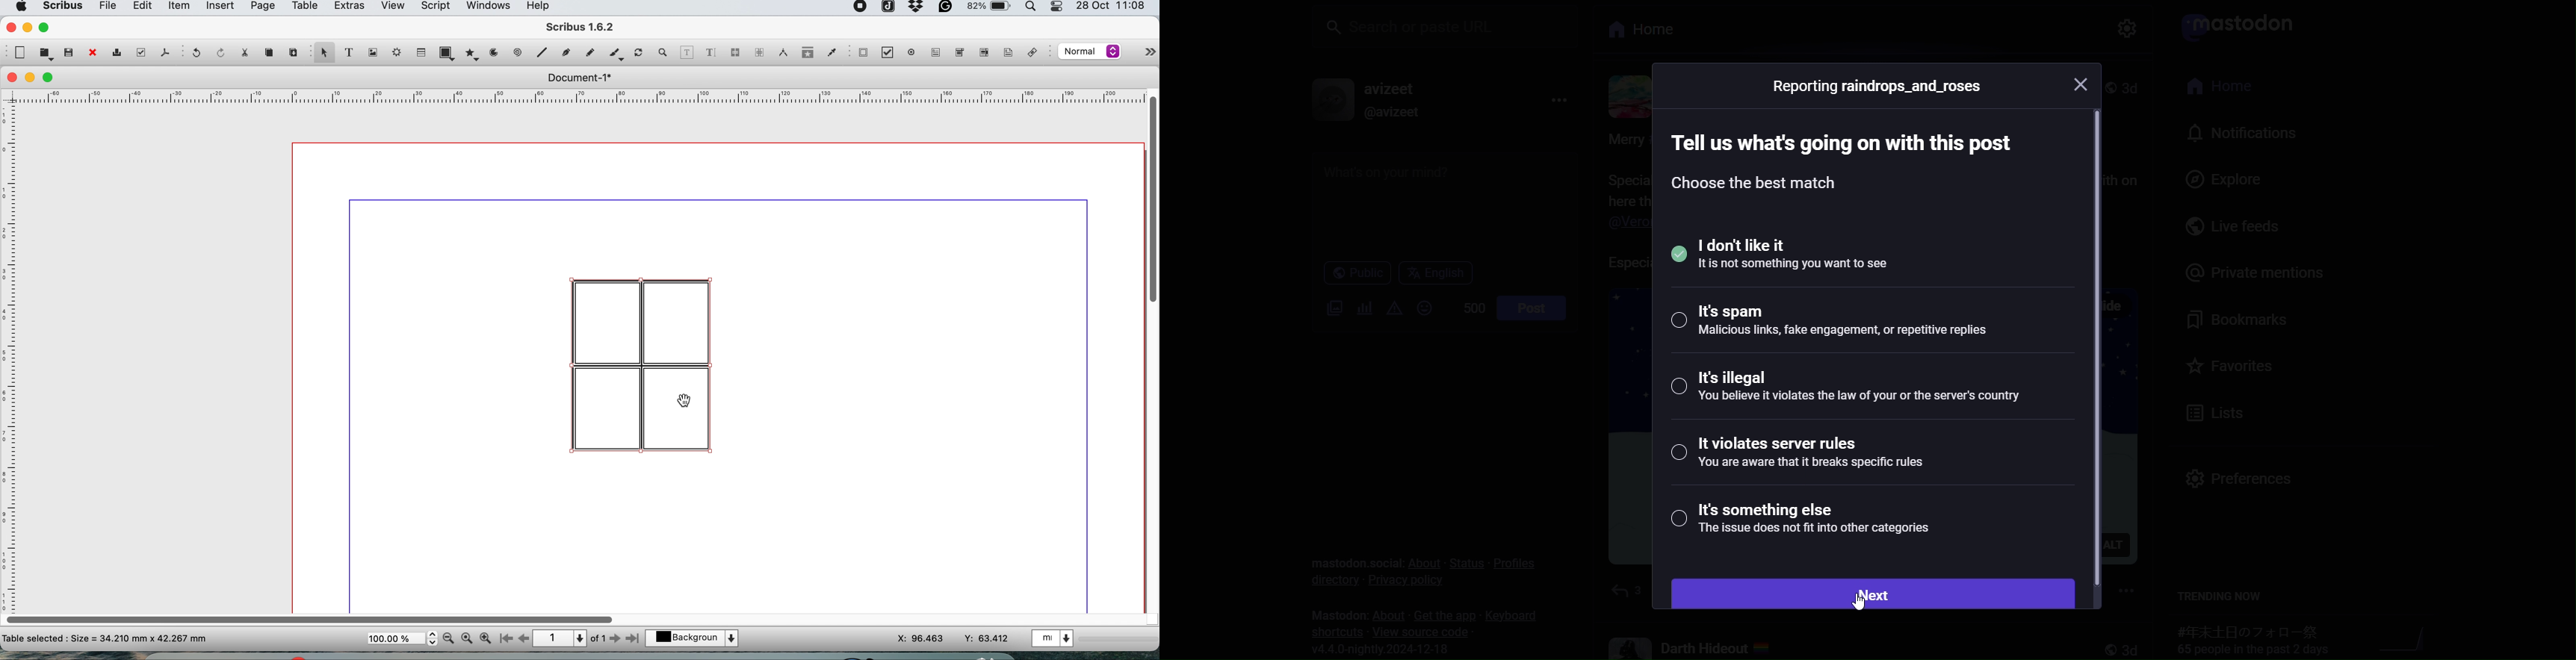 The width and height of the screenshot is (2576, 672). Describe the element at coordinates (588, 53) in the screenshot. I see `freehand line` at that location.